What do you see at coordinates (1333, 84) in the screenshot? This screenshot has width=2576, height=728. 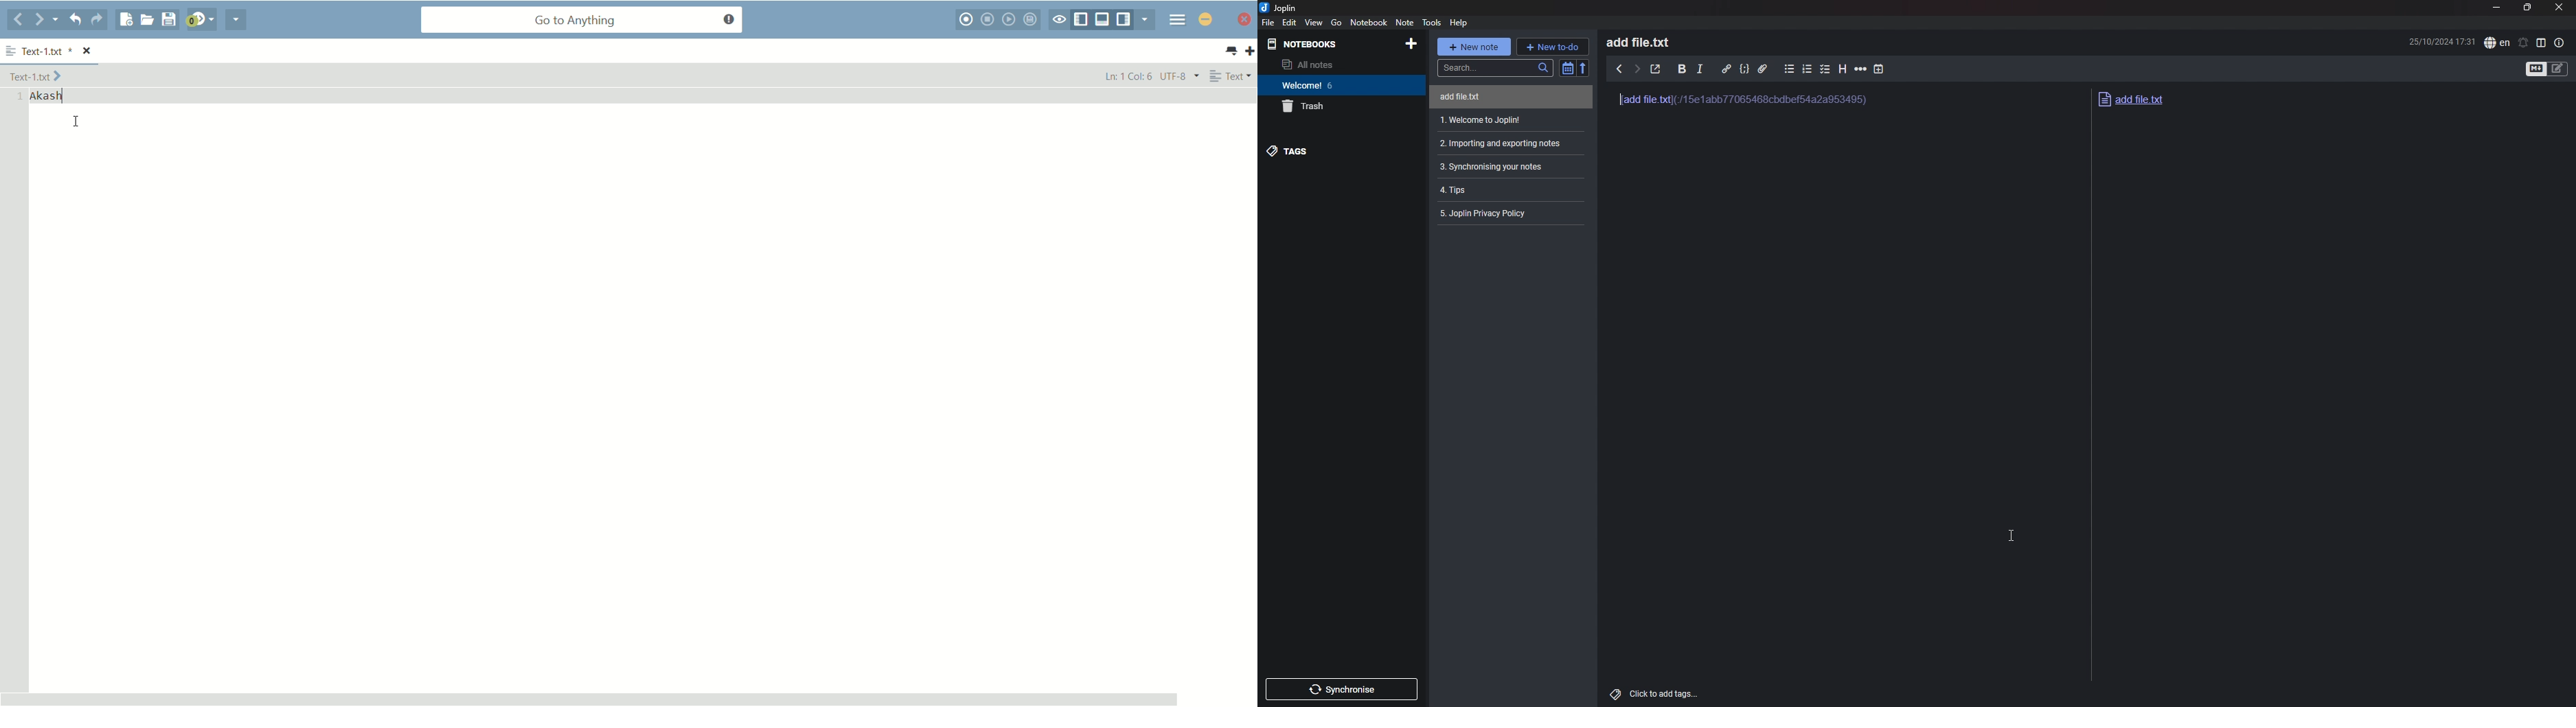 I see `welcome` at bounding box center [1333, 84].